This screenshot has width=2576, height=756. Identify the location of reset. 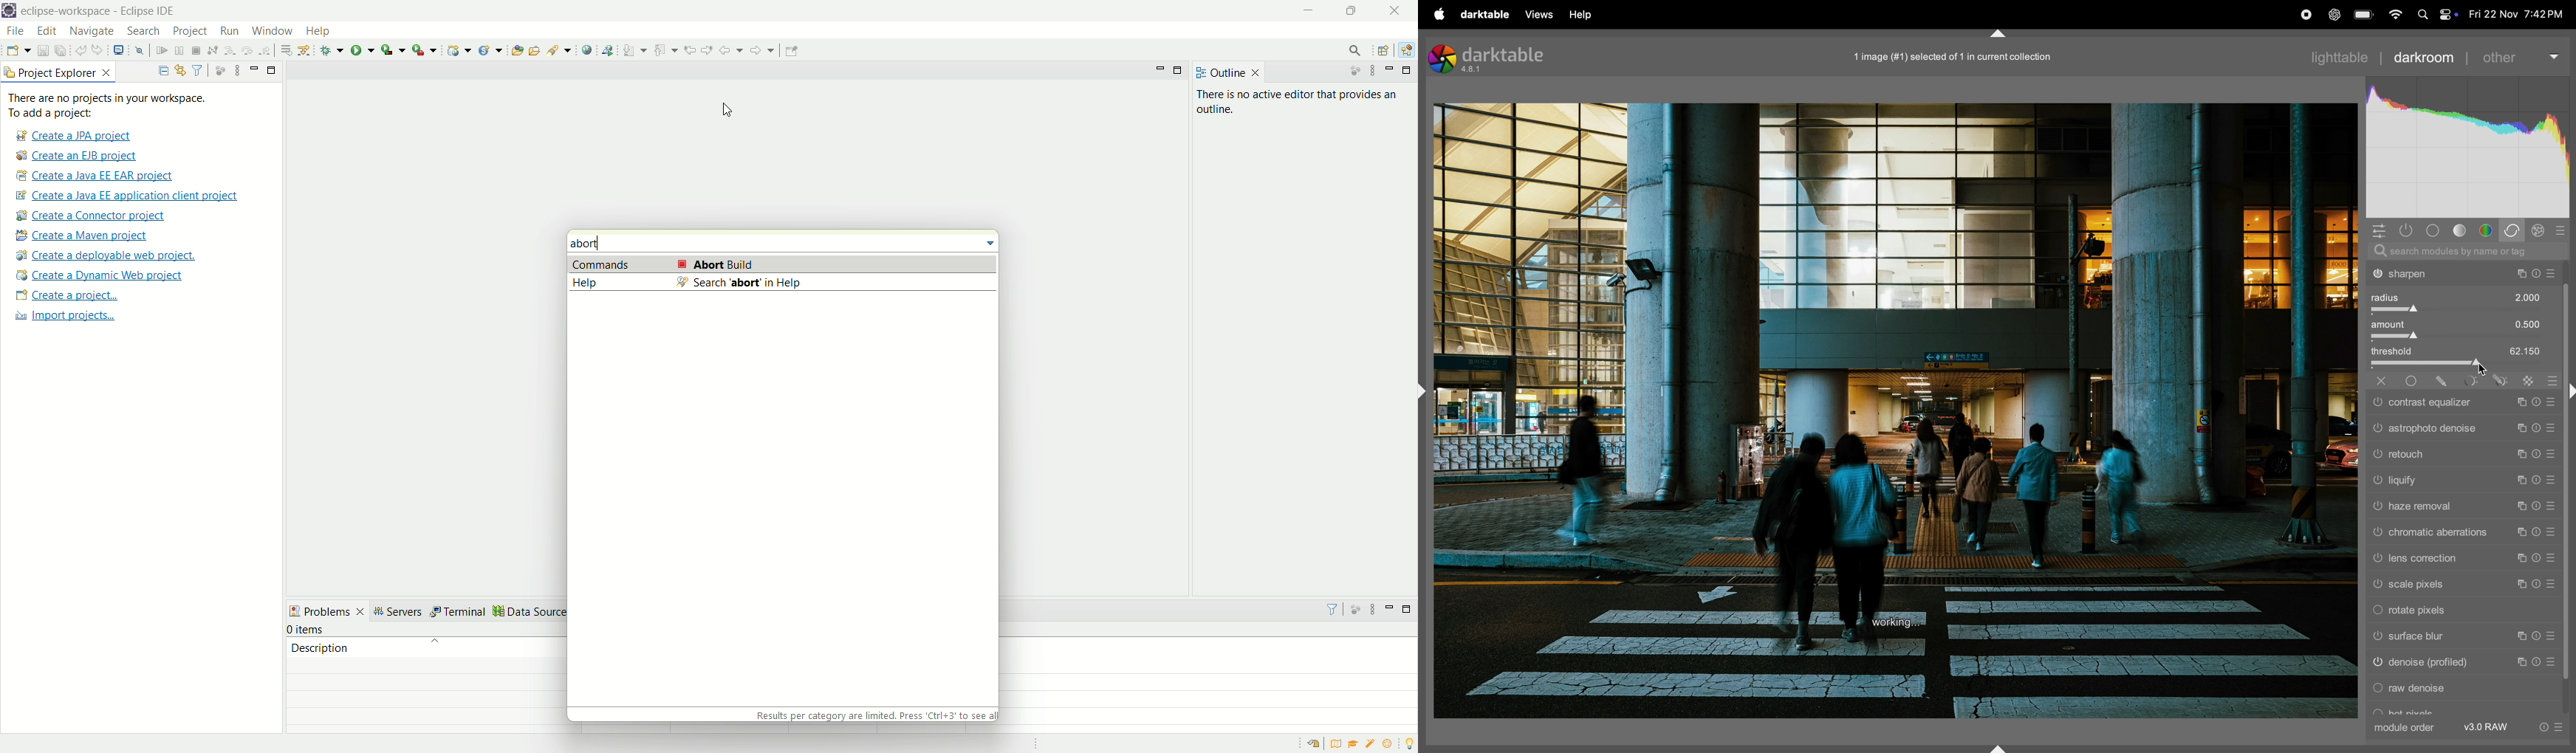
(2550, 378).